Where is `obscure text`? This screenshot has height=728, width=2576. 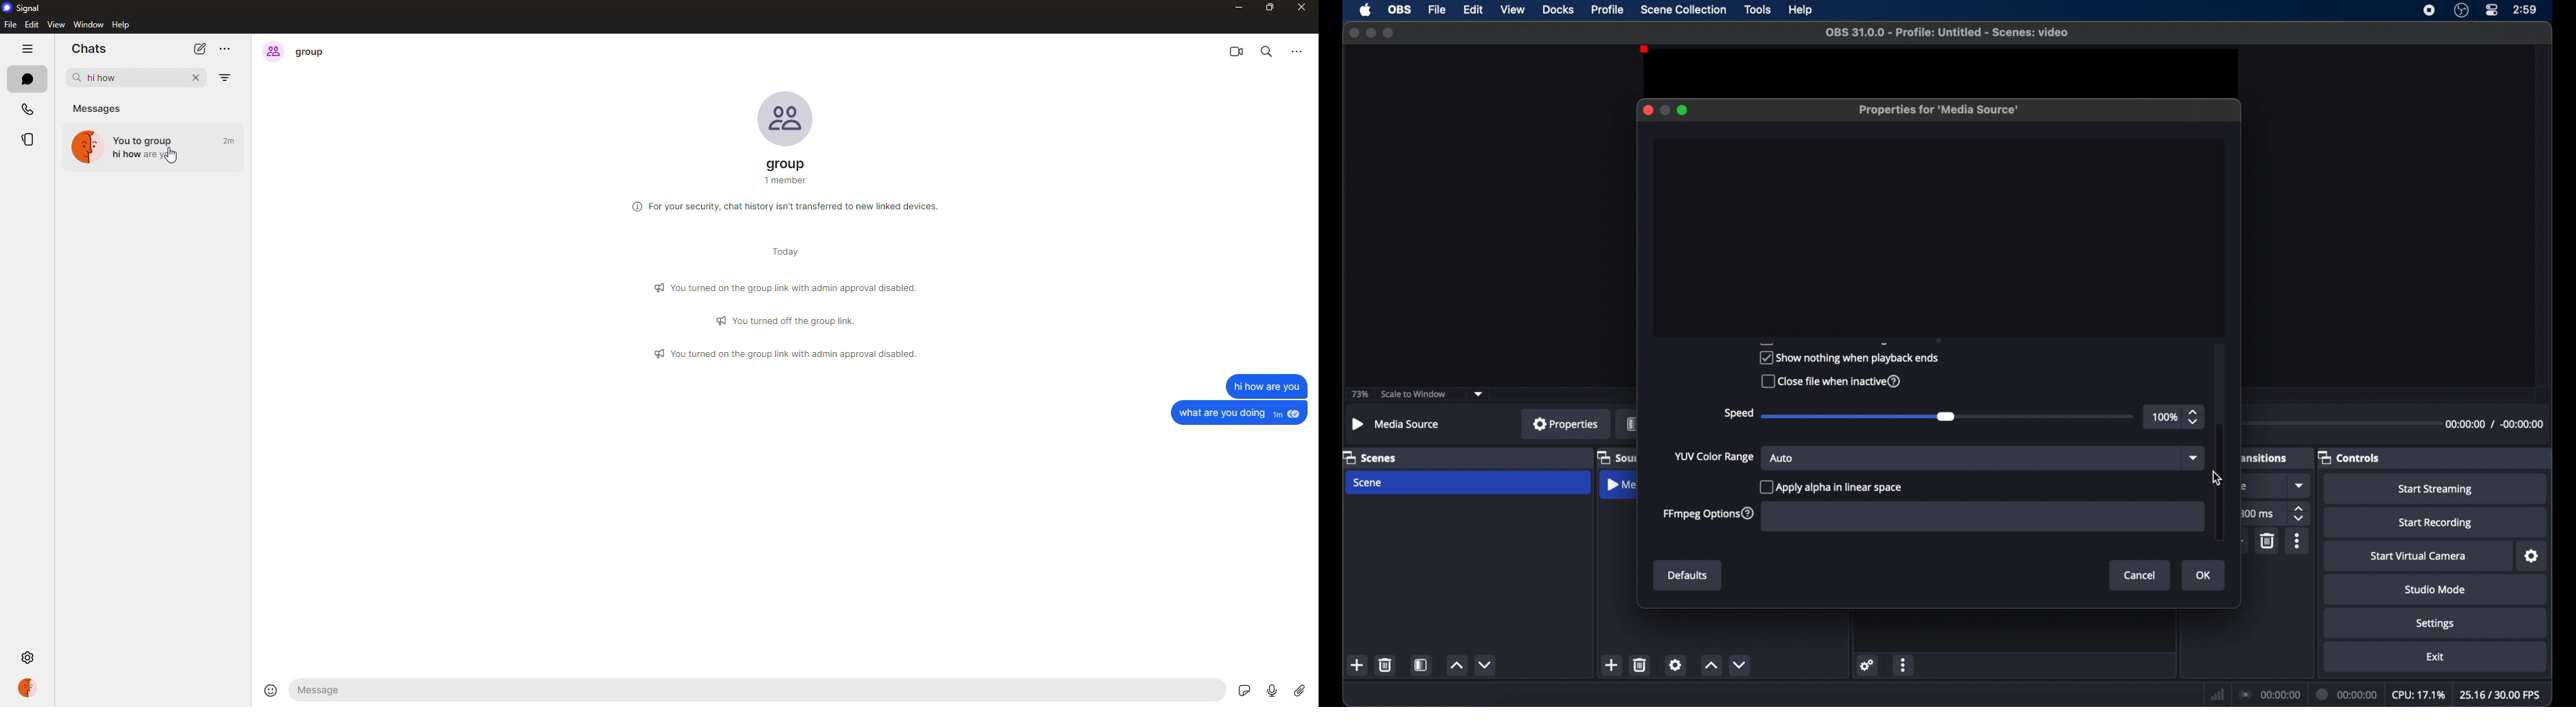 obscure text is located at coordinates (2242, 486).